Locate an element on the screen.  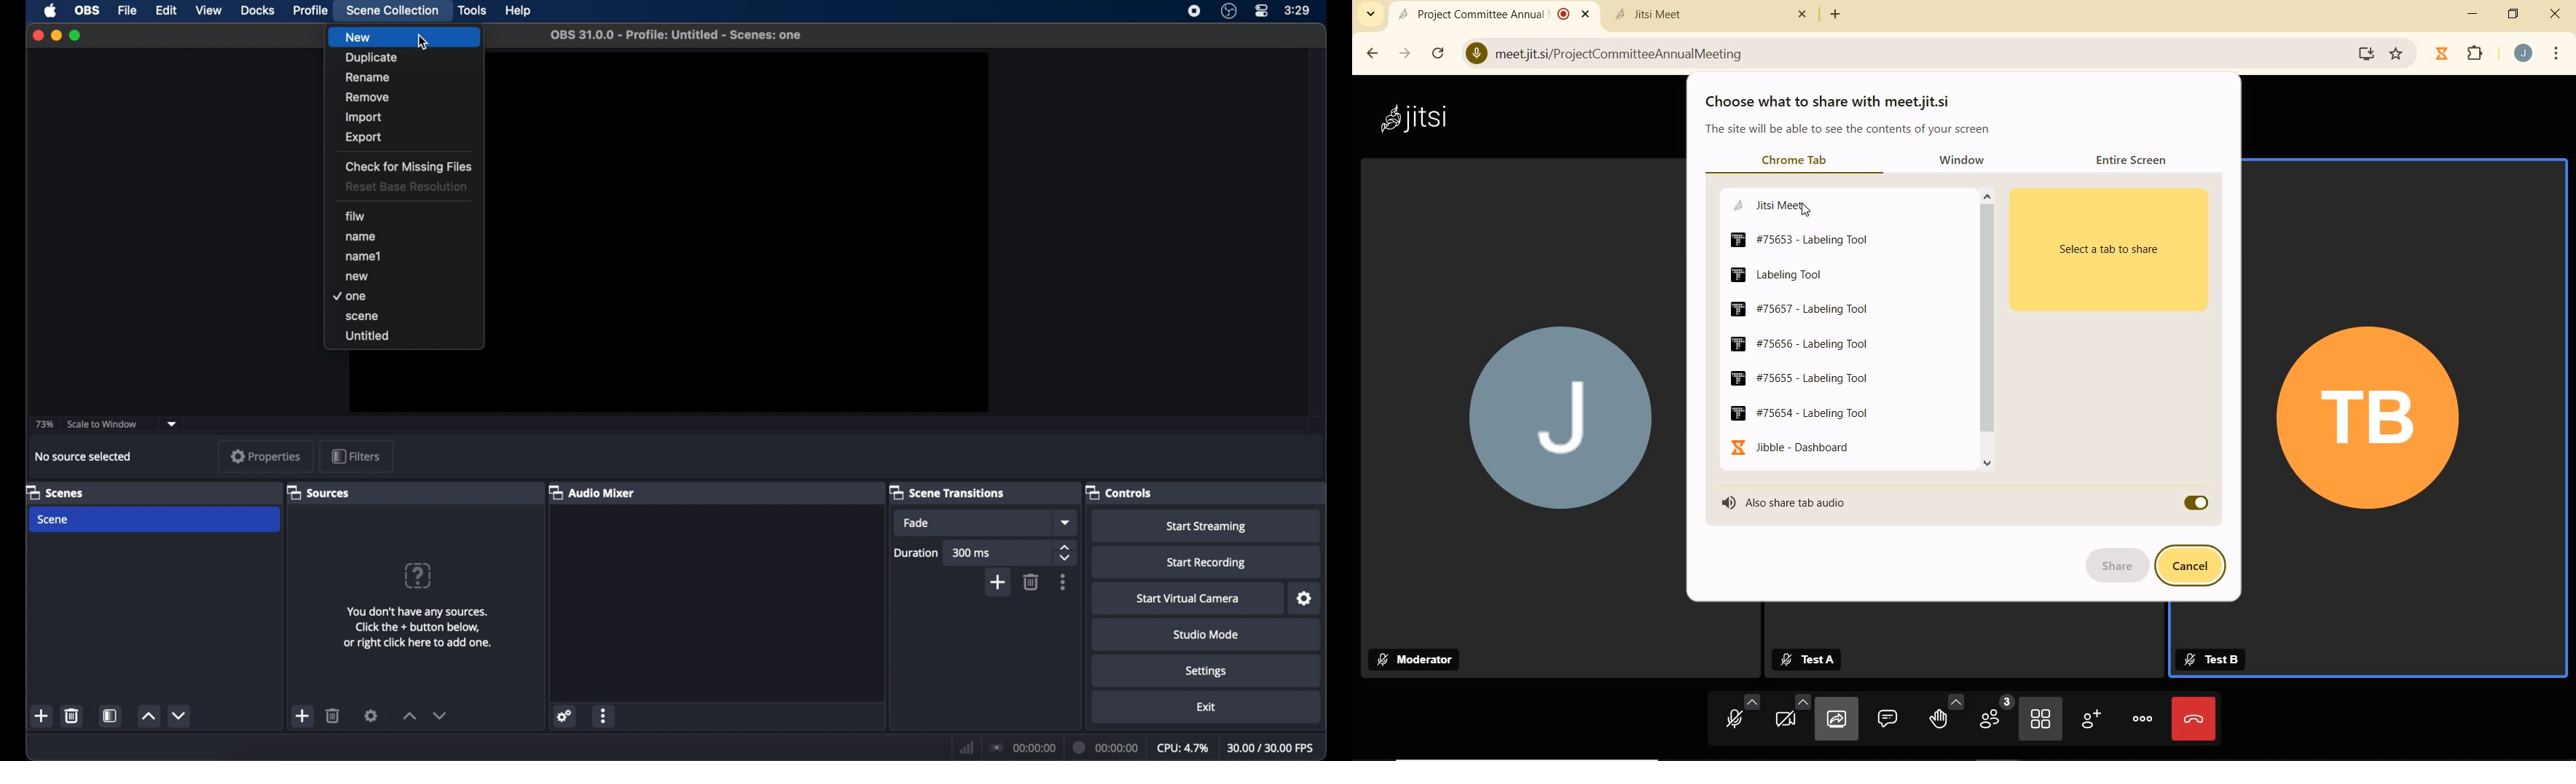
view is located at coordinates (208, 10).